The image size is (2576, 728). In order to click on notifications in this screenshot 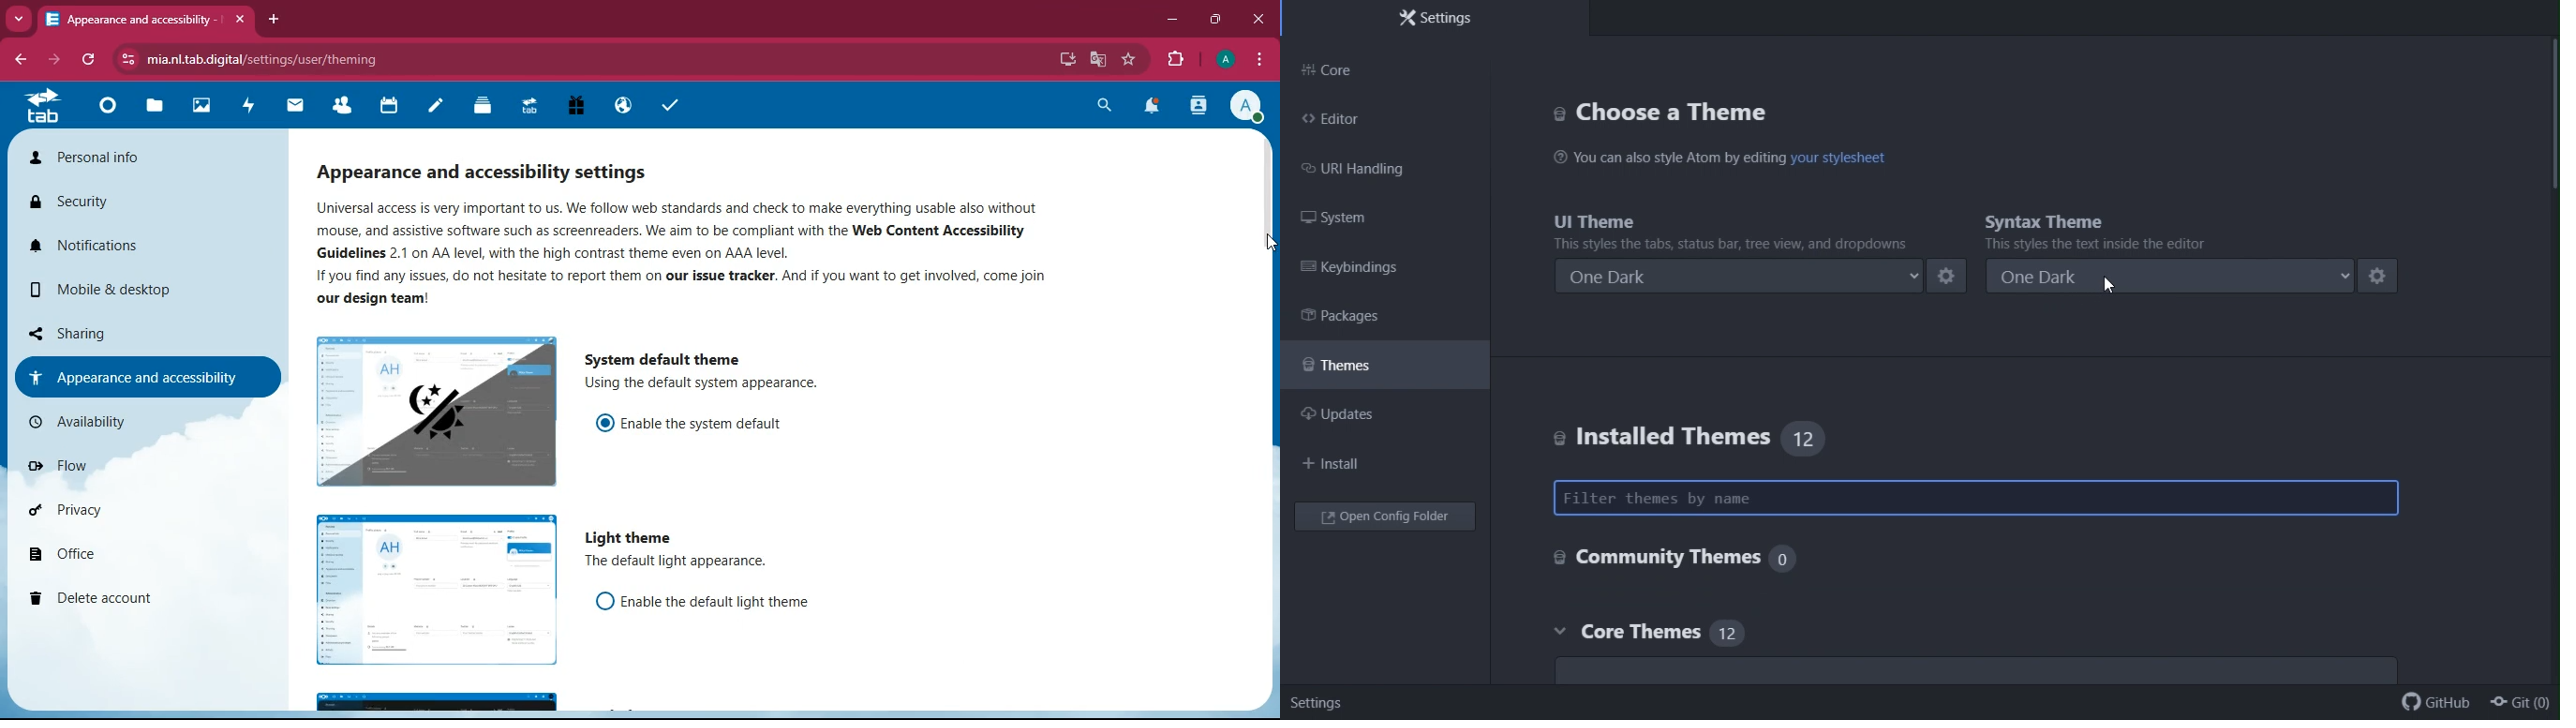, I will do `click(147, 248)`.